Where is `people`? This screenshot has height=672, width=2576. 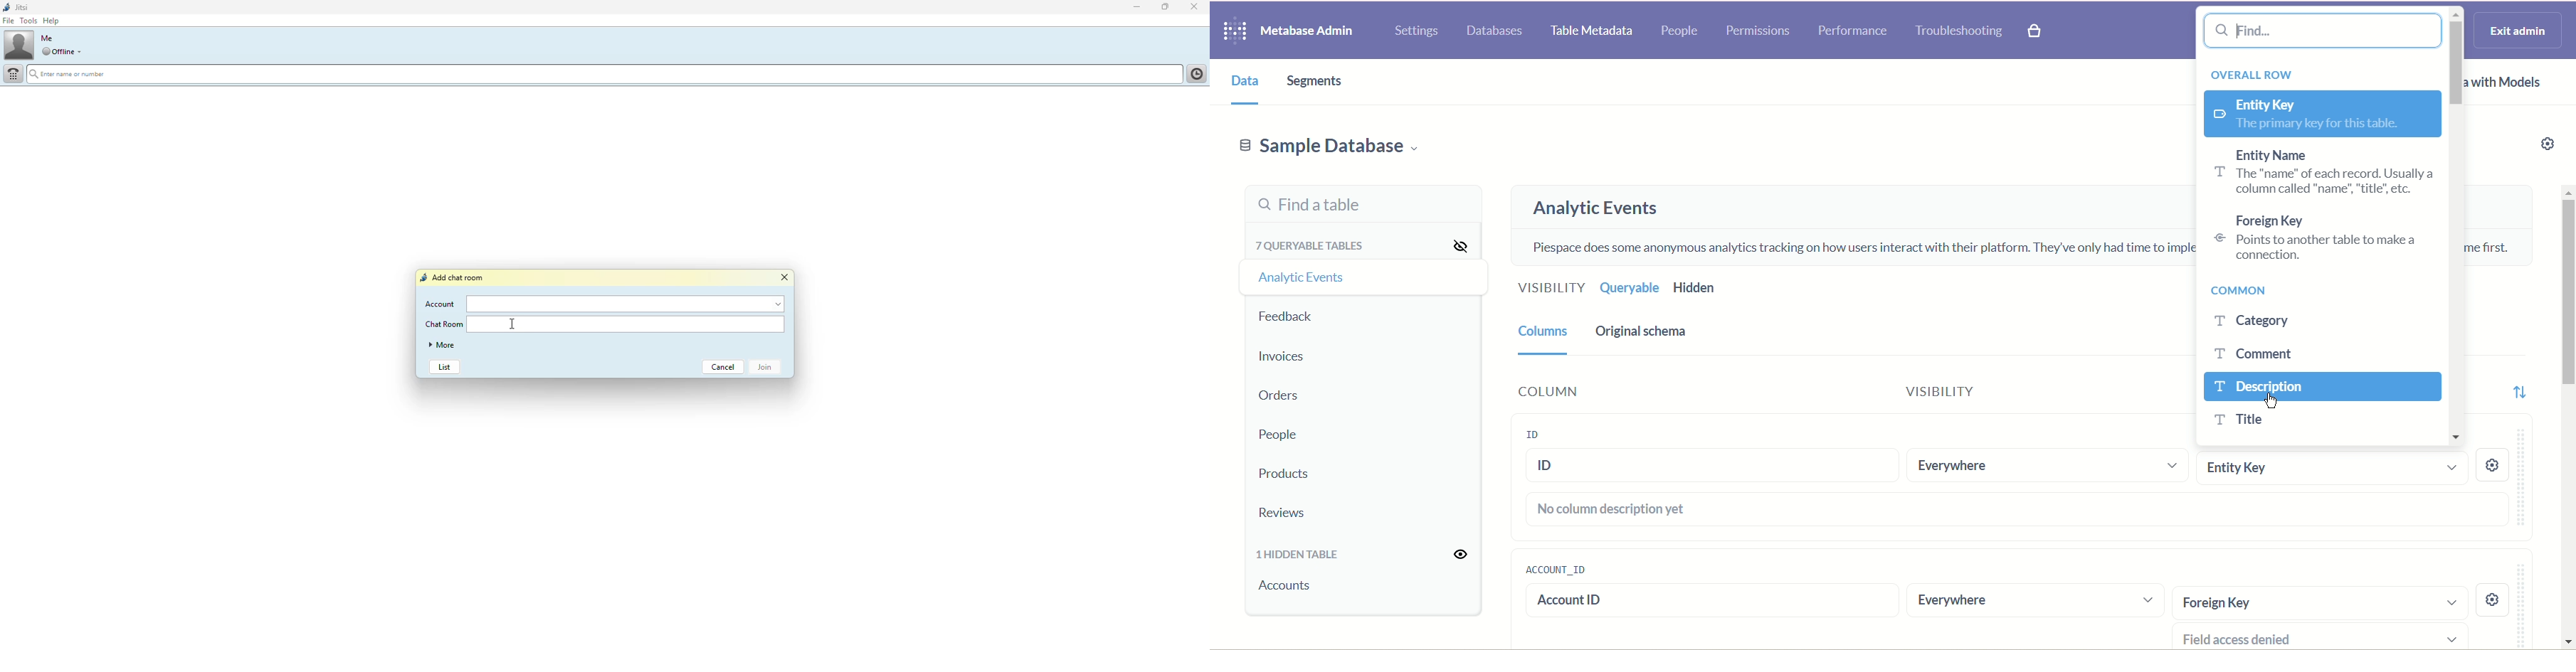 people is located at coordinates (1276, 435).